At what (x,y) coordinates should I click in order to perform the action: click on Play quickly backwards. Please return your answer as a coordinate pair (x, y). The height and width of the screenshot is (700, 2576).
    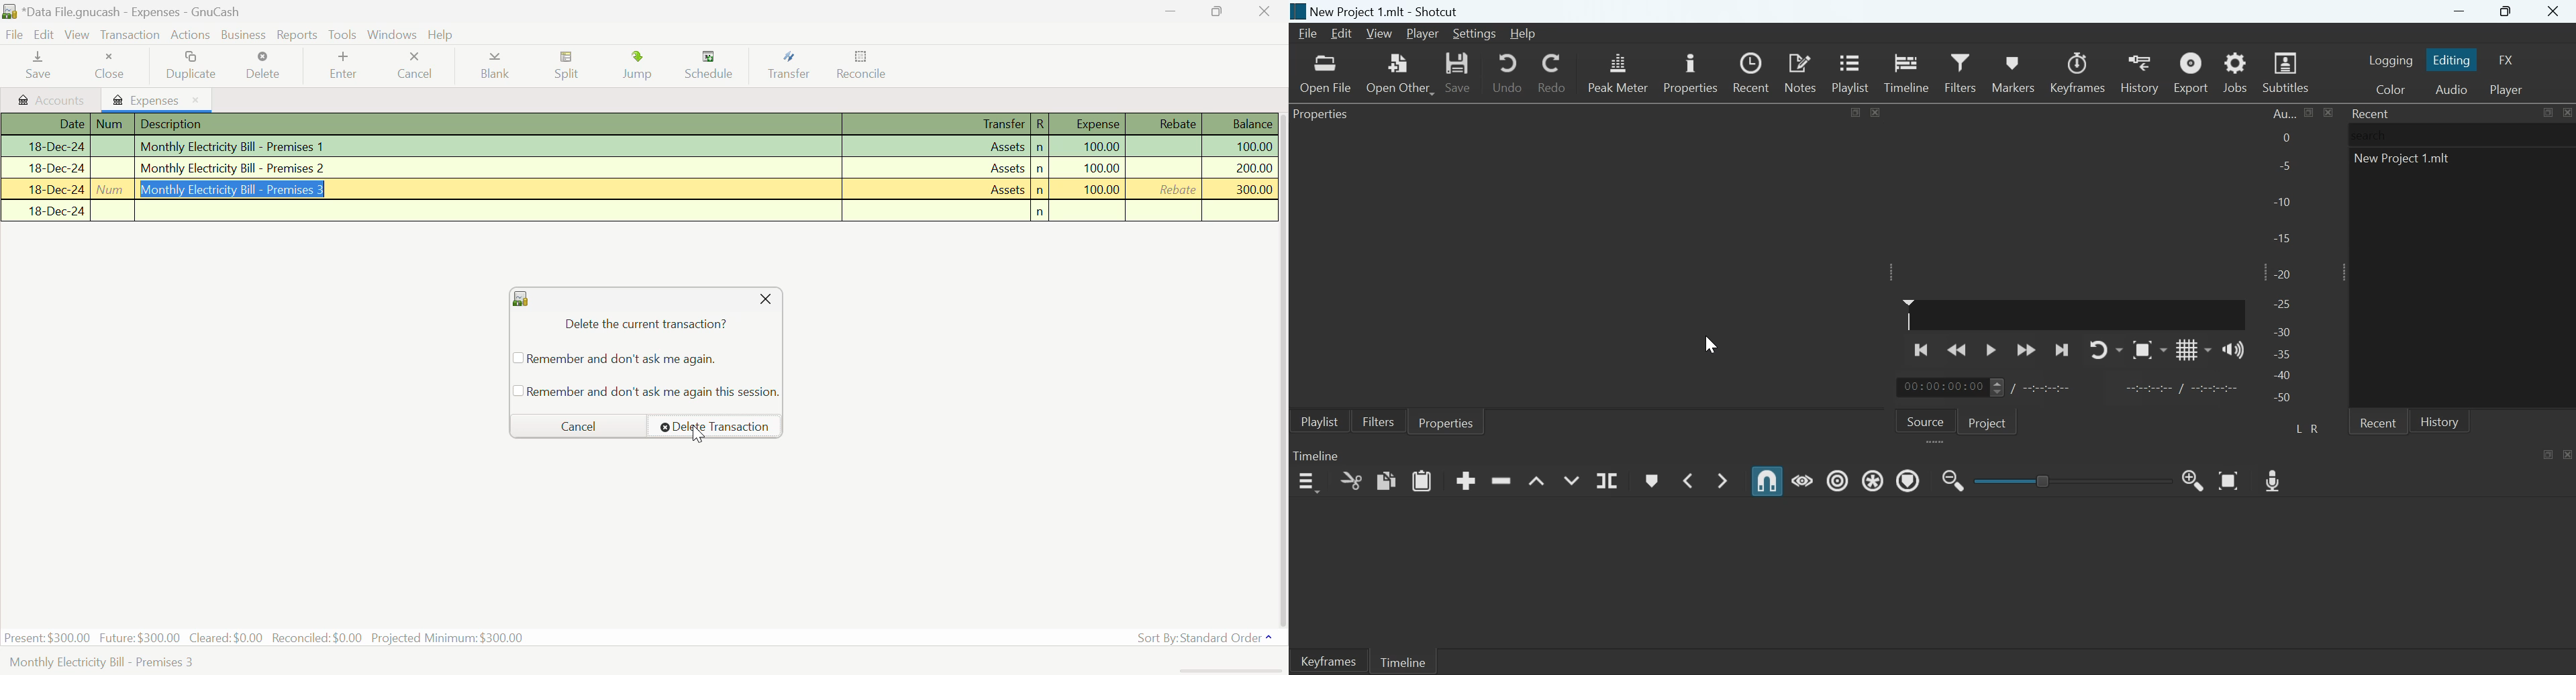
    Looking at the image, I should click on (1958, 349).